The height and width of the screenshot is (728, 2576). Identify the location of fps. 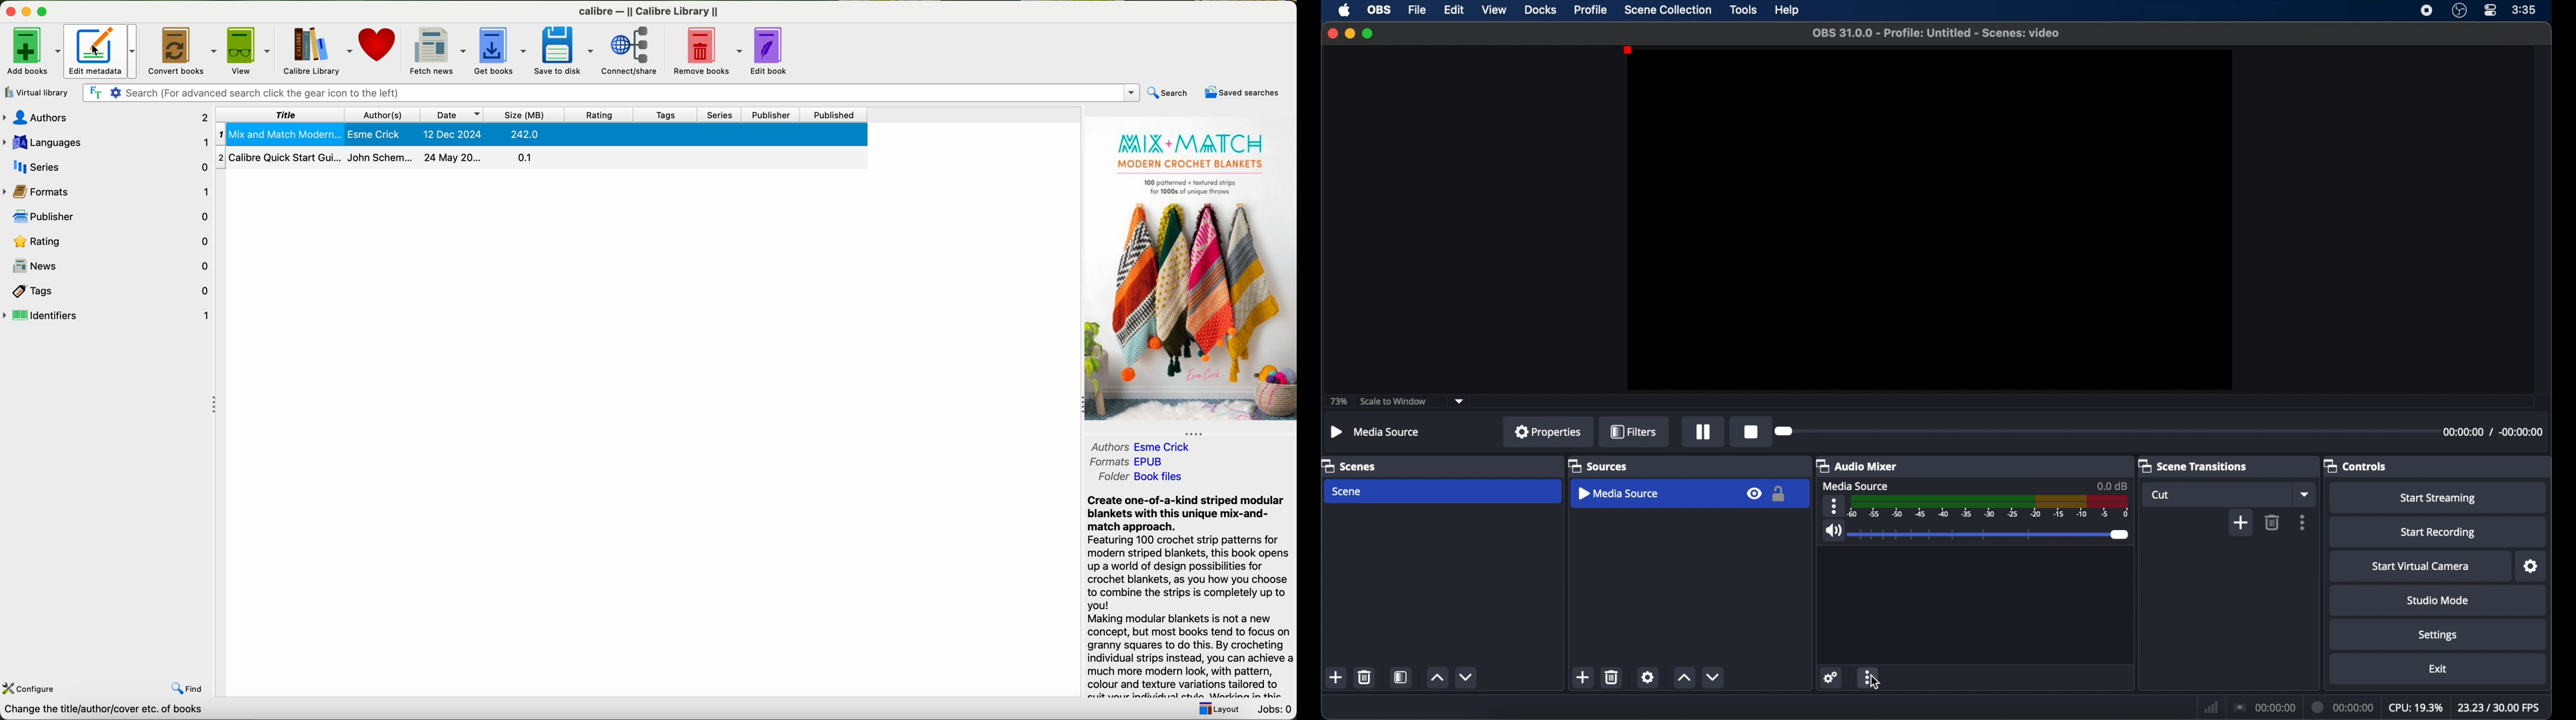
(2500, 707).